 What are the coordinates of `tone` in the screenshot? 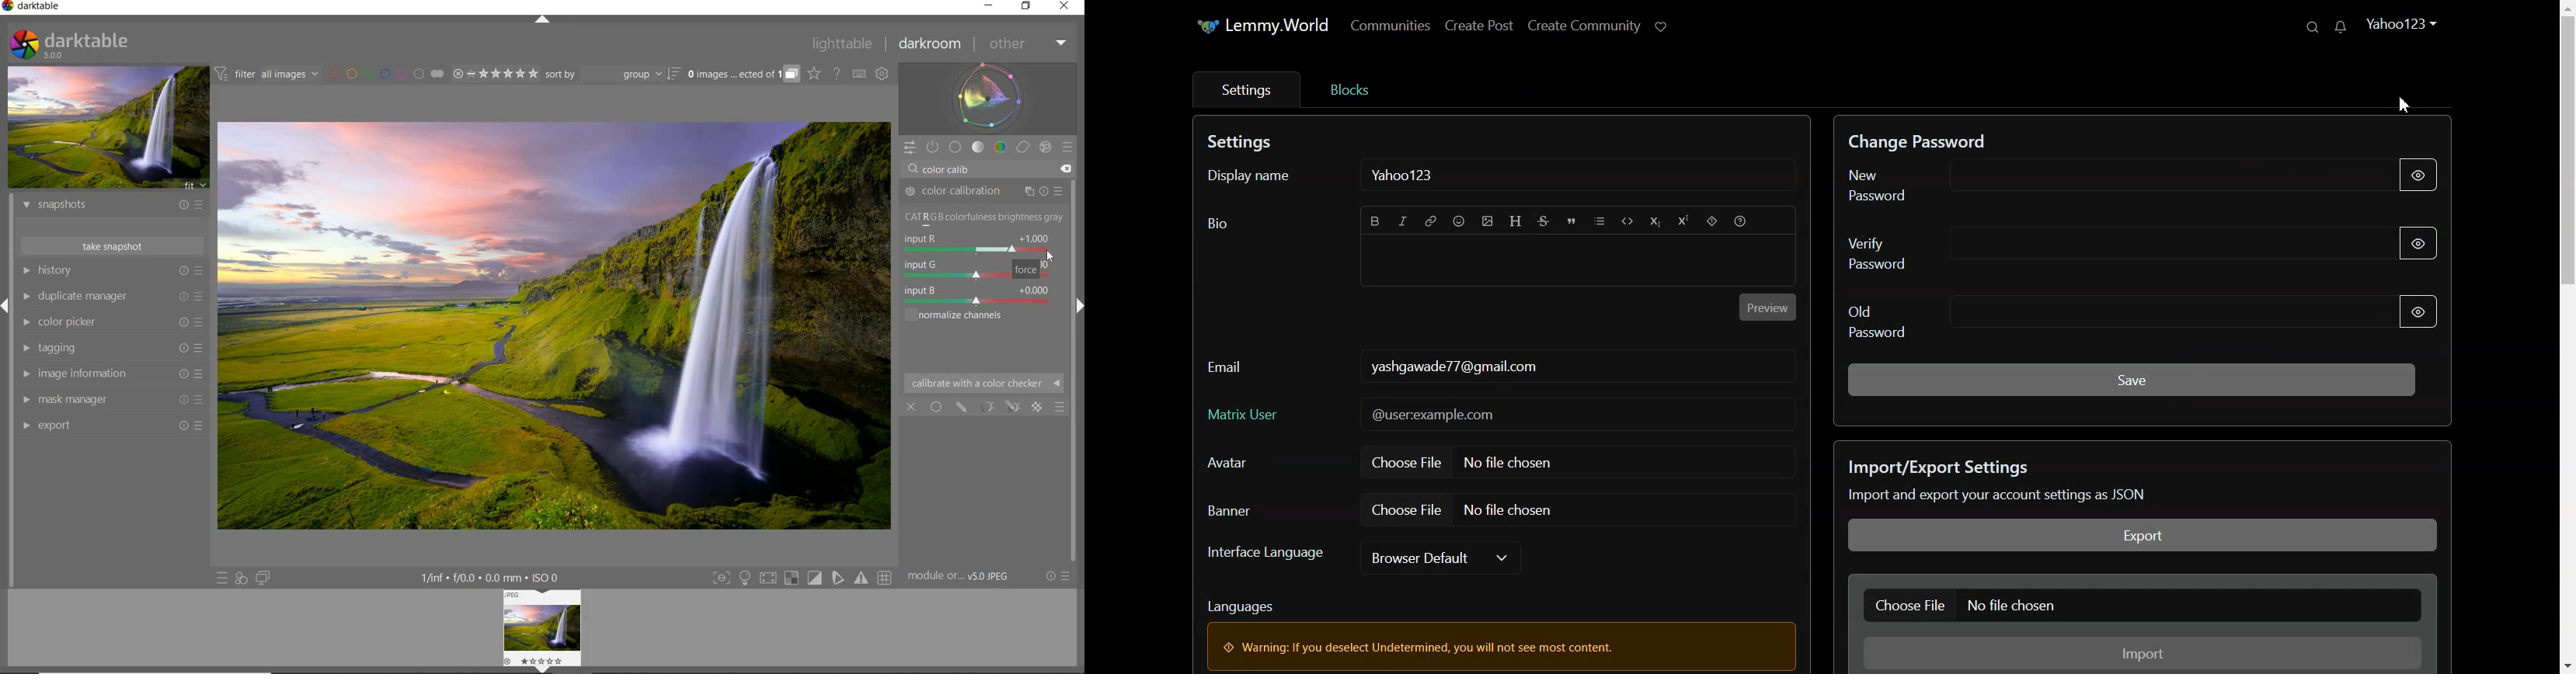 It's located at (979, 147).